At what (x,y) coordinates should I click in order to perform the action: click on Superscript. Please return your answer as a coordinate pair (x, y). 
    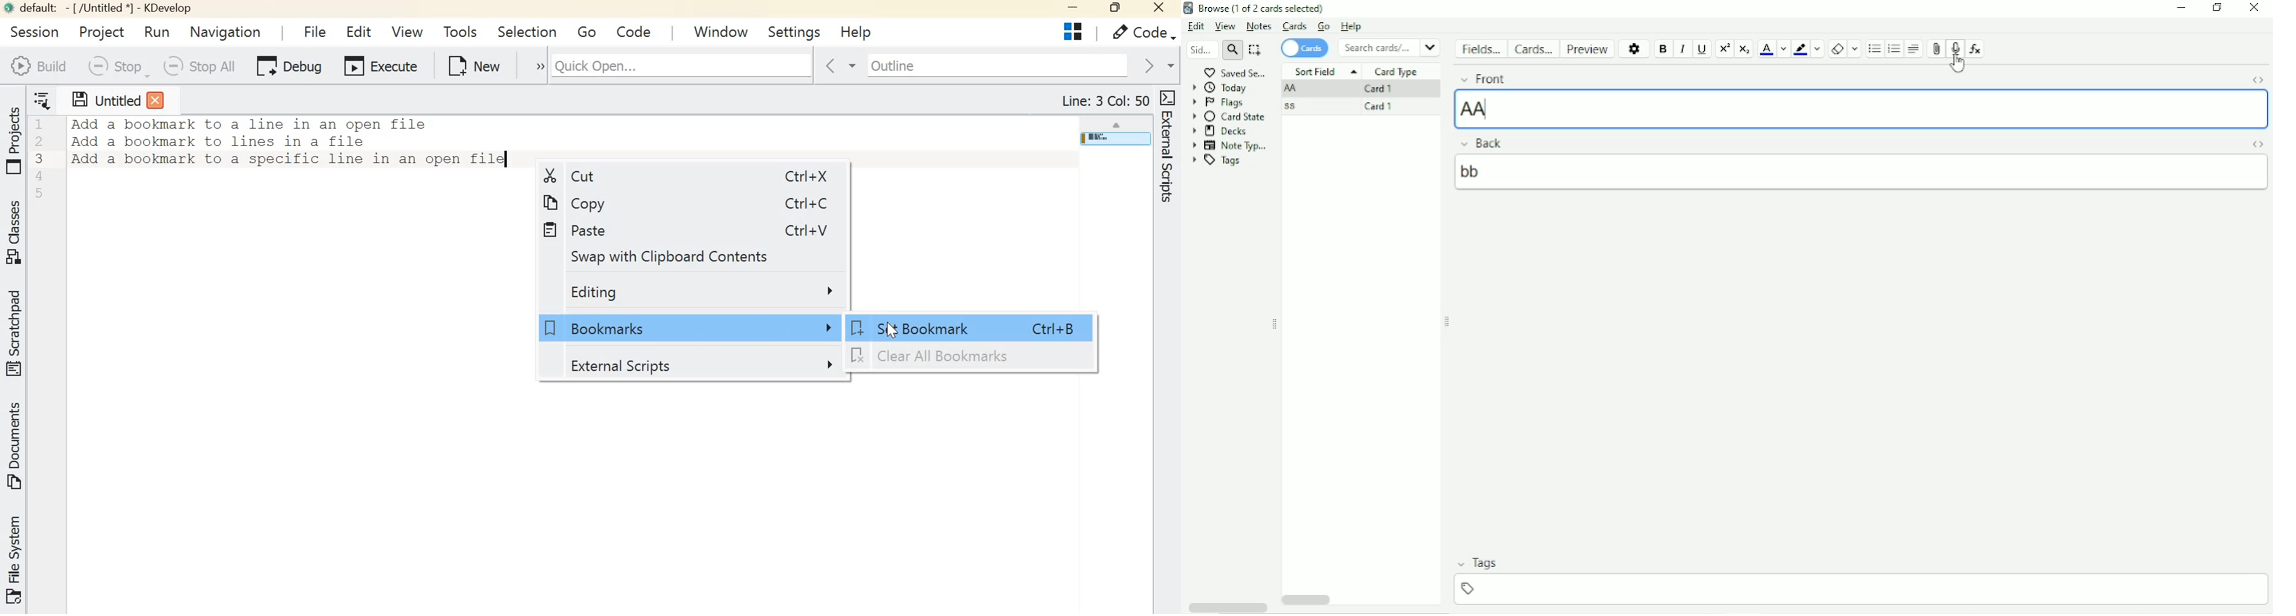
    Looking at the image, I should click on (1724, 48).